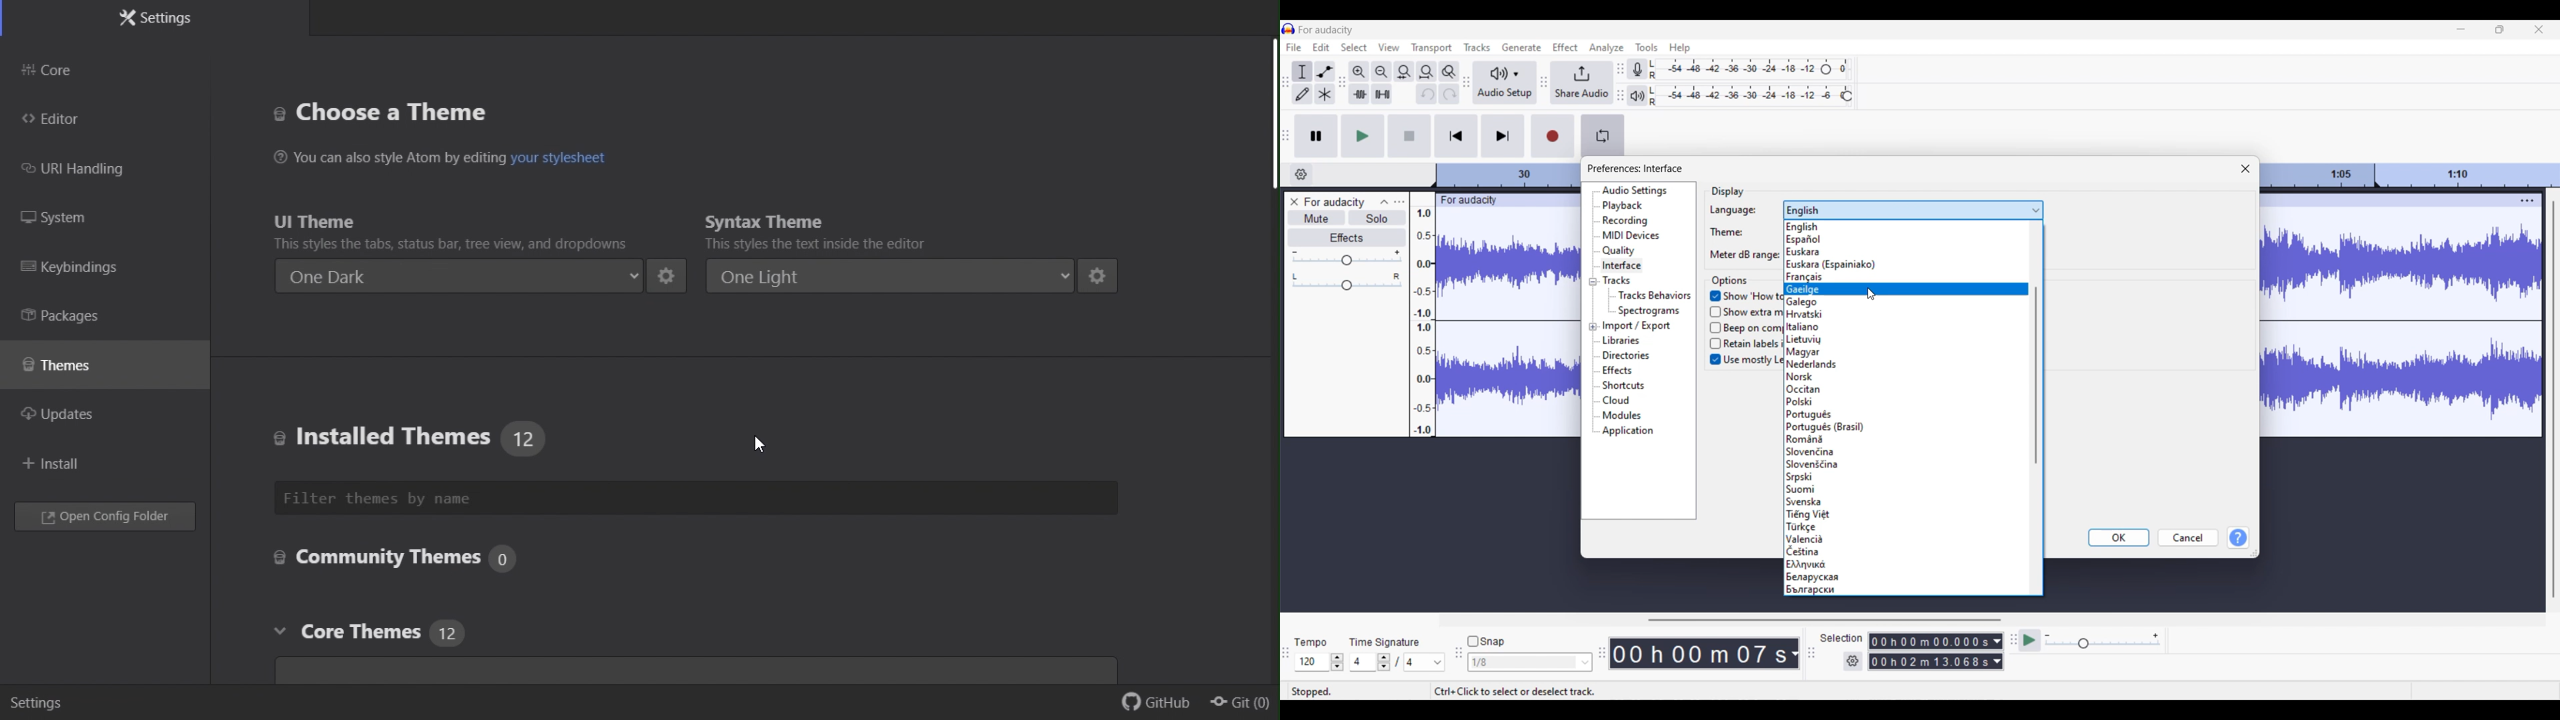 This screenshot has width=2576, height=728. I want to click on Pause, so click(1316, 136).